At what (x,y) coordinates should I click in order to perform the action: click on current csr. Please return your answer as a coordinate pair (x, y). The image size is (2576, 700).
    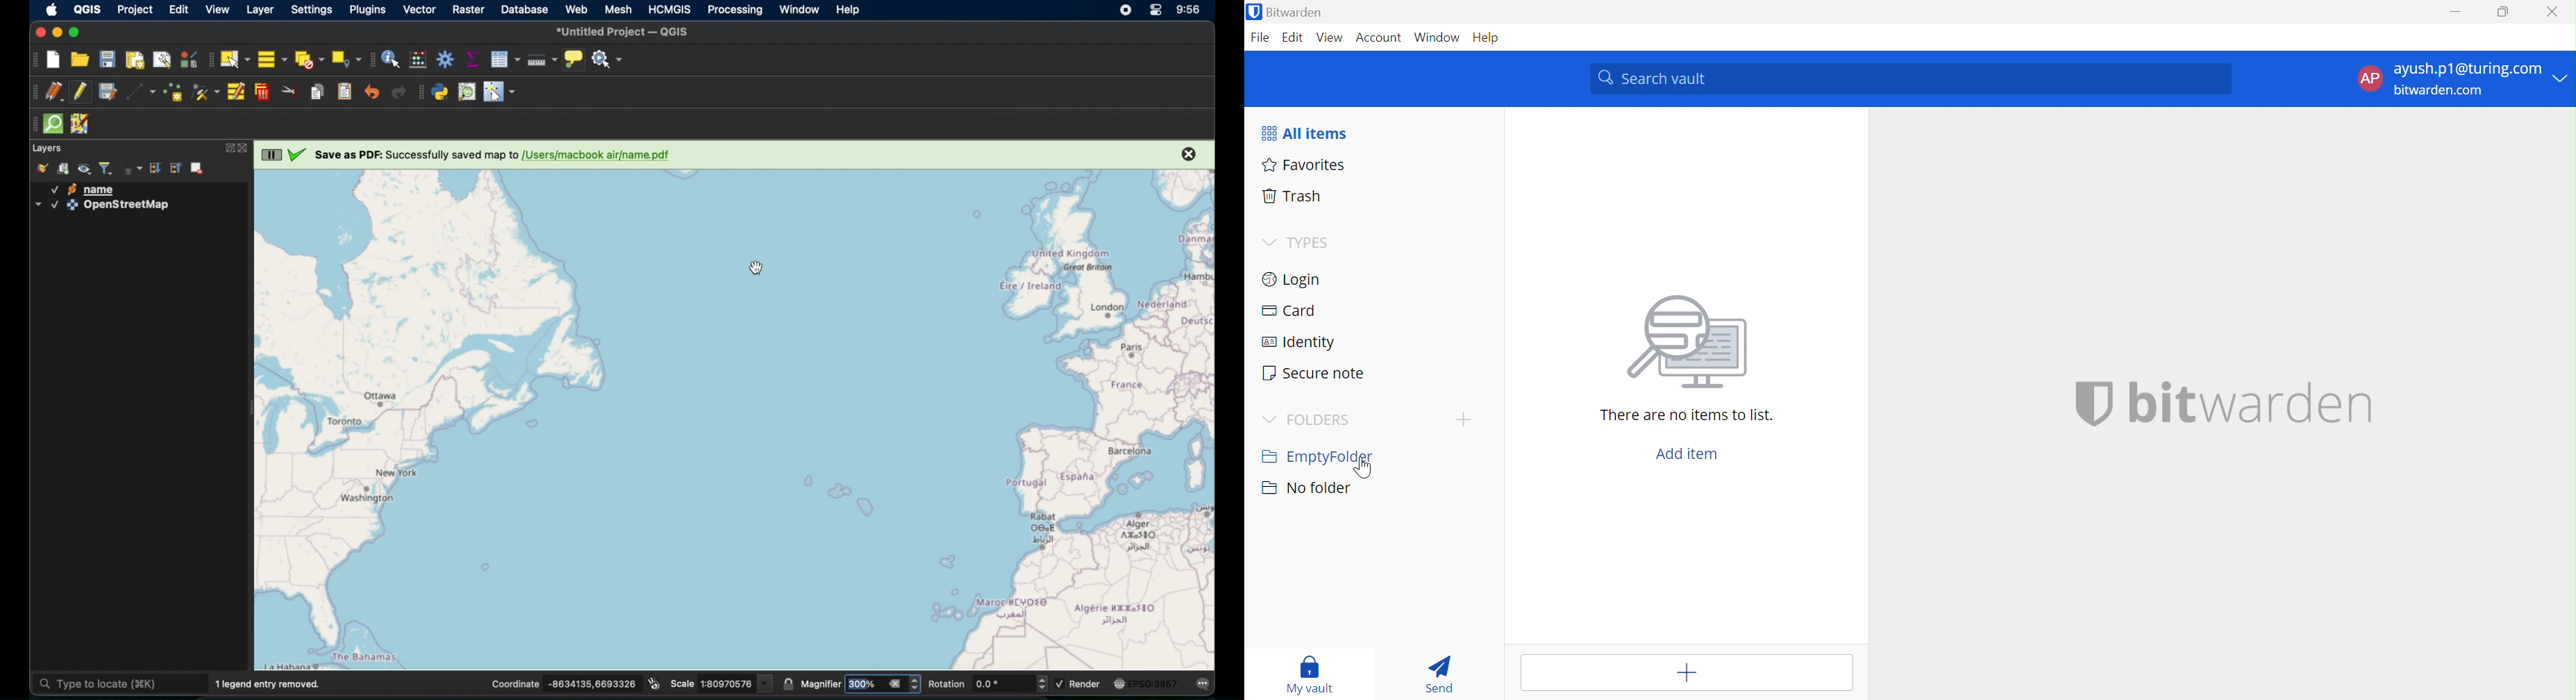
    Looking at the image, I should click on (1146, 684).